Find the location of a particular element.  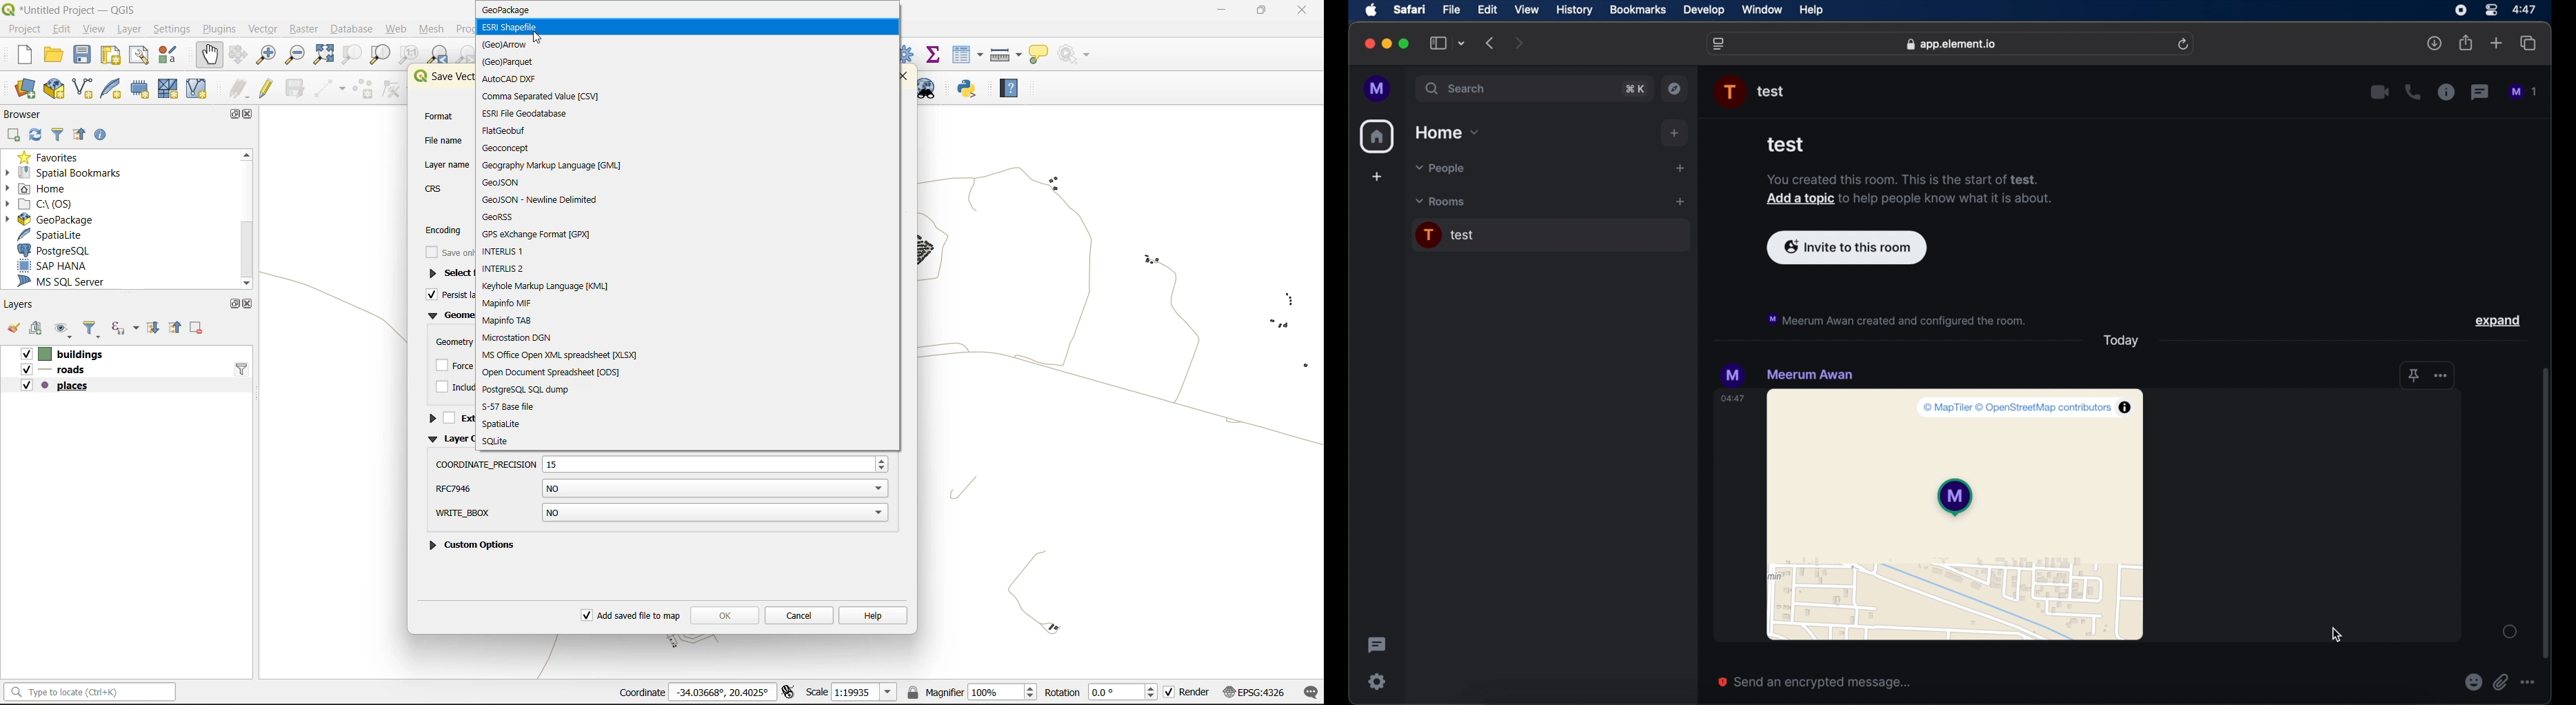

web address is located at coordinates (1952, 44).